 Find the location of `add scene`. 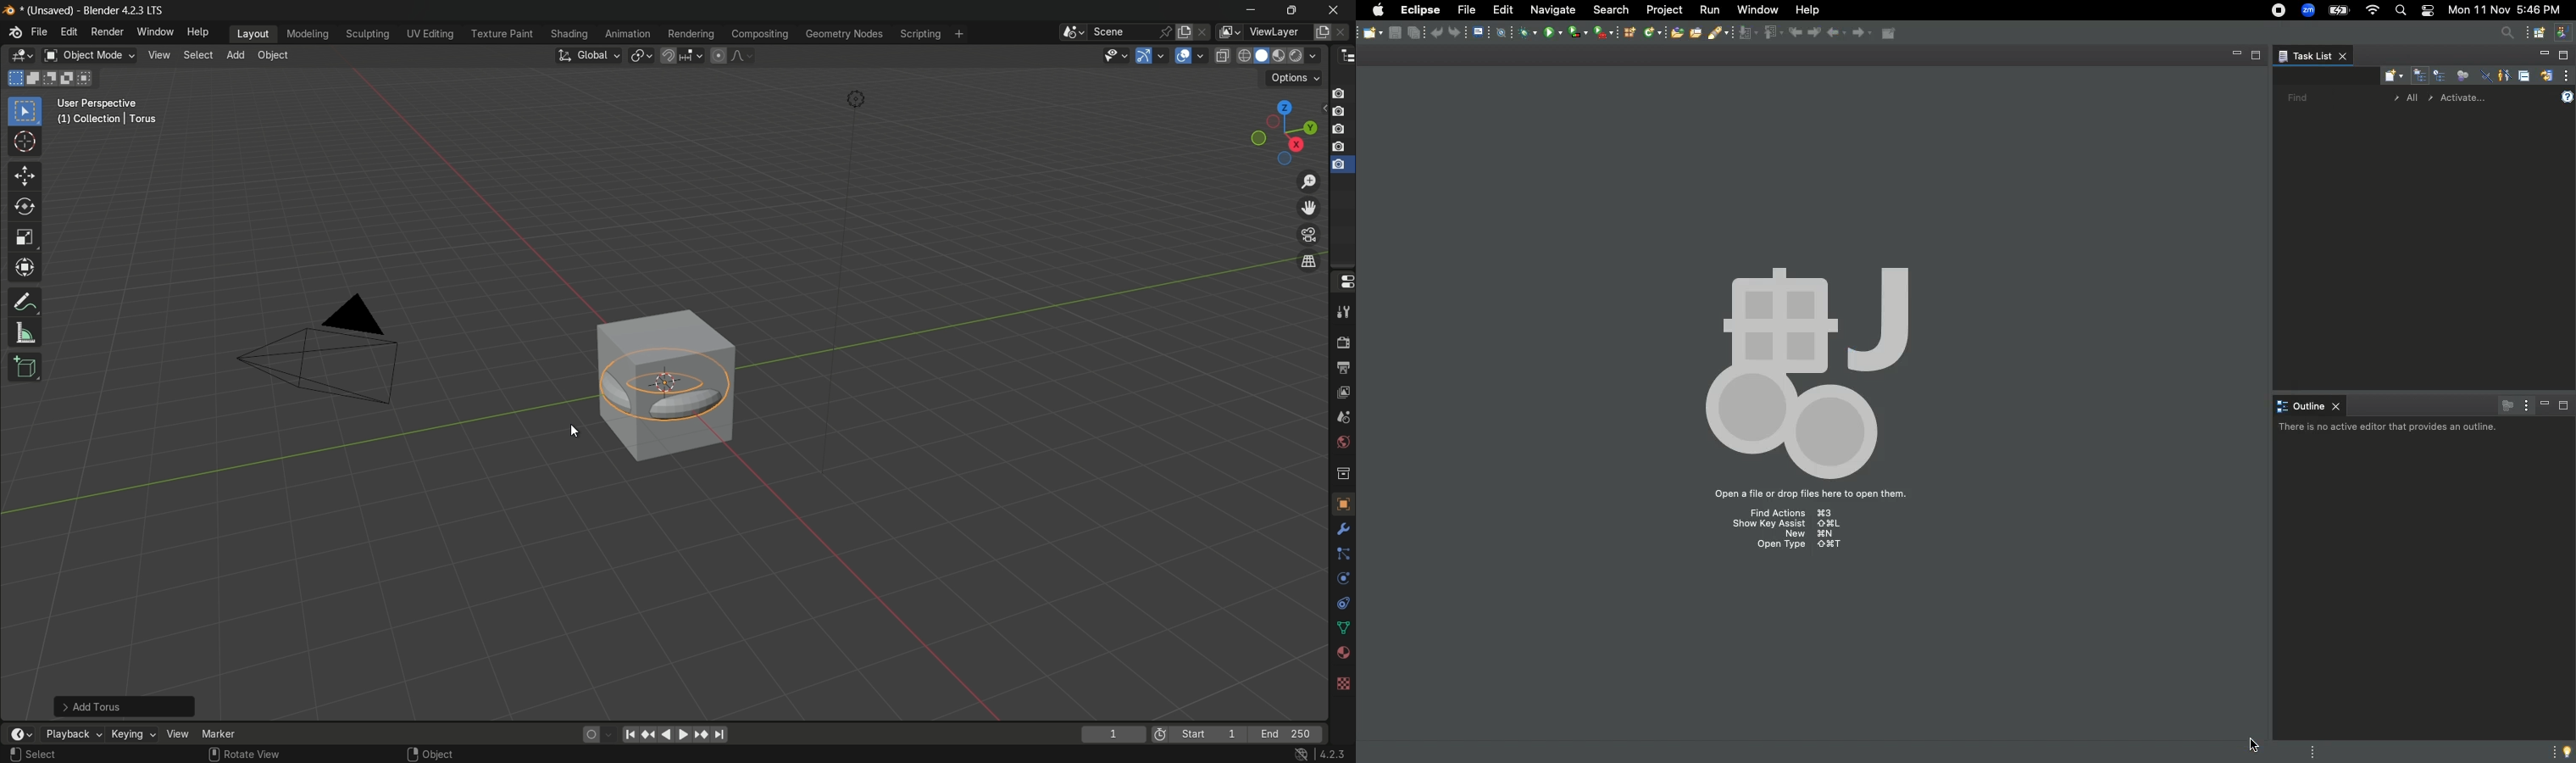

add scene is located at coordinates (1184, 32).